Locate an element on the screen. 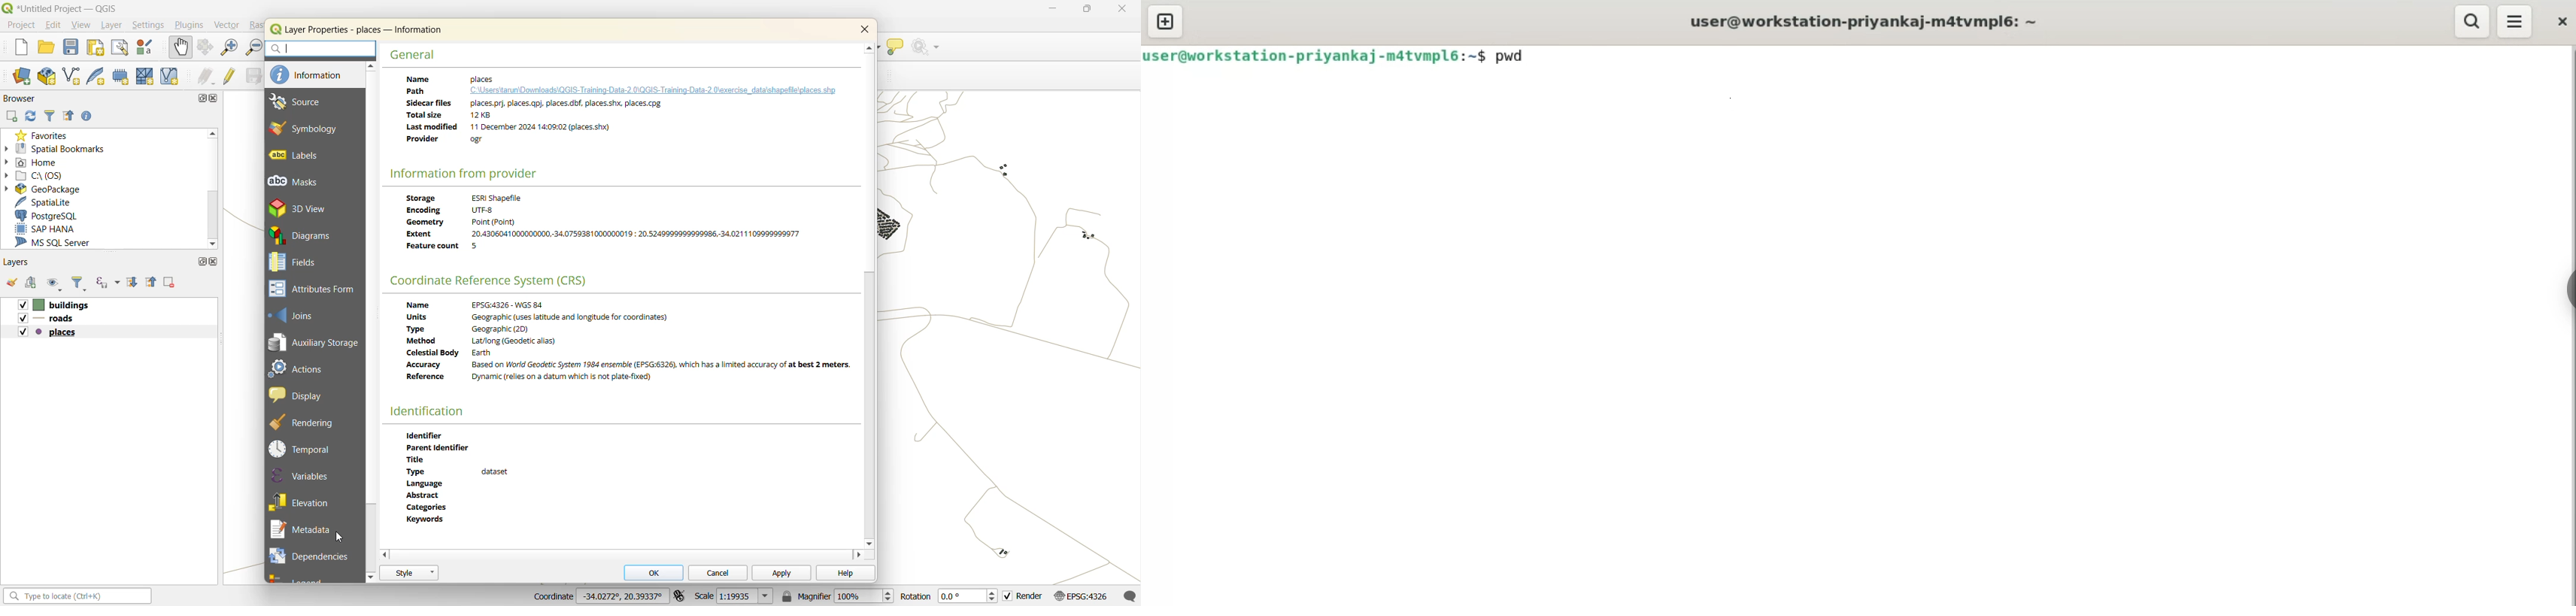 The width and height of the screenshot is (2576, 616). sap hana is located at coordinates (46, 228).